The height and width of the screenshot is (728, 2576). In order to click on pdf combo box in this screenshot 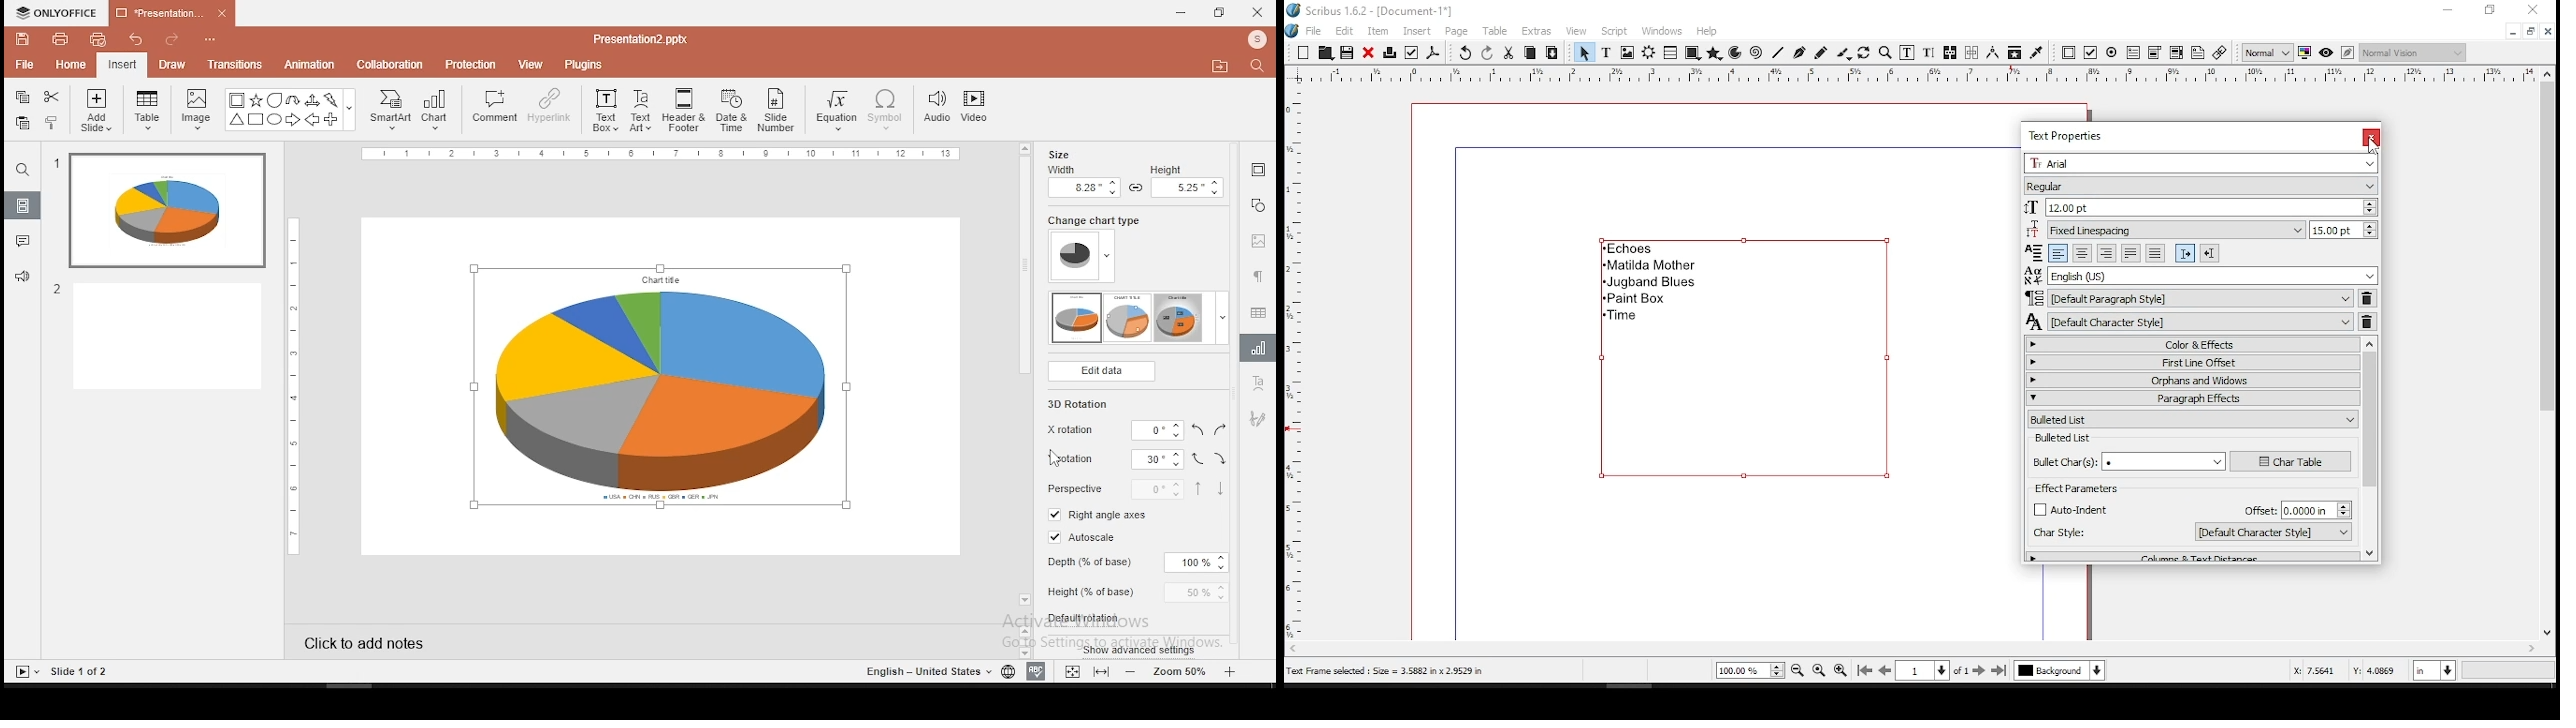, I will do `click(2154, 54)`.